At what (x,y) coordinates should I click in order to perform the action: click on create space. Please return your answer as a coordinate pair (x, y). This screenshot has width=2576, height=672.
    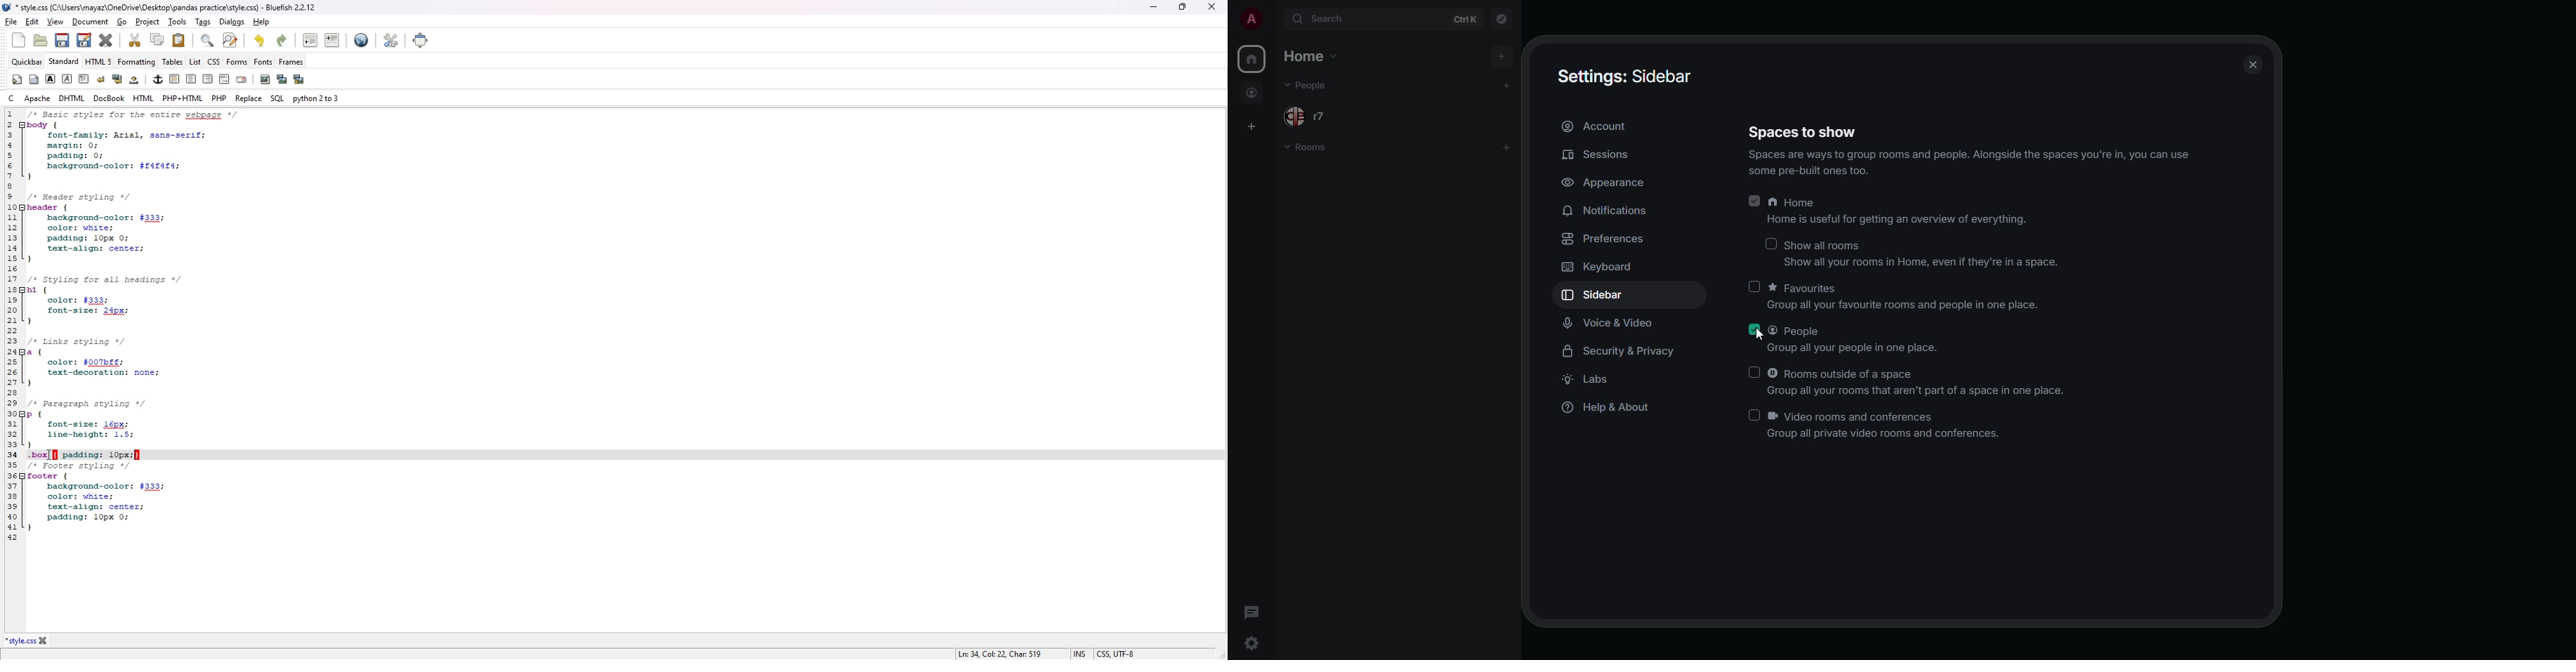
    Looking at the image, I should click on (1253, 125).